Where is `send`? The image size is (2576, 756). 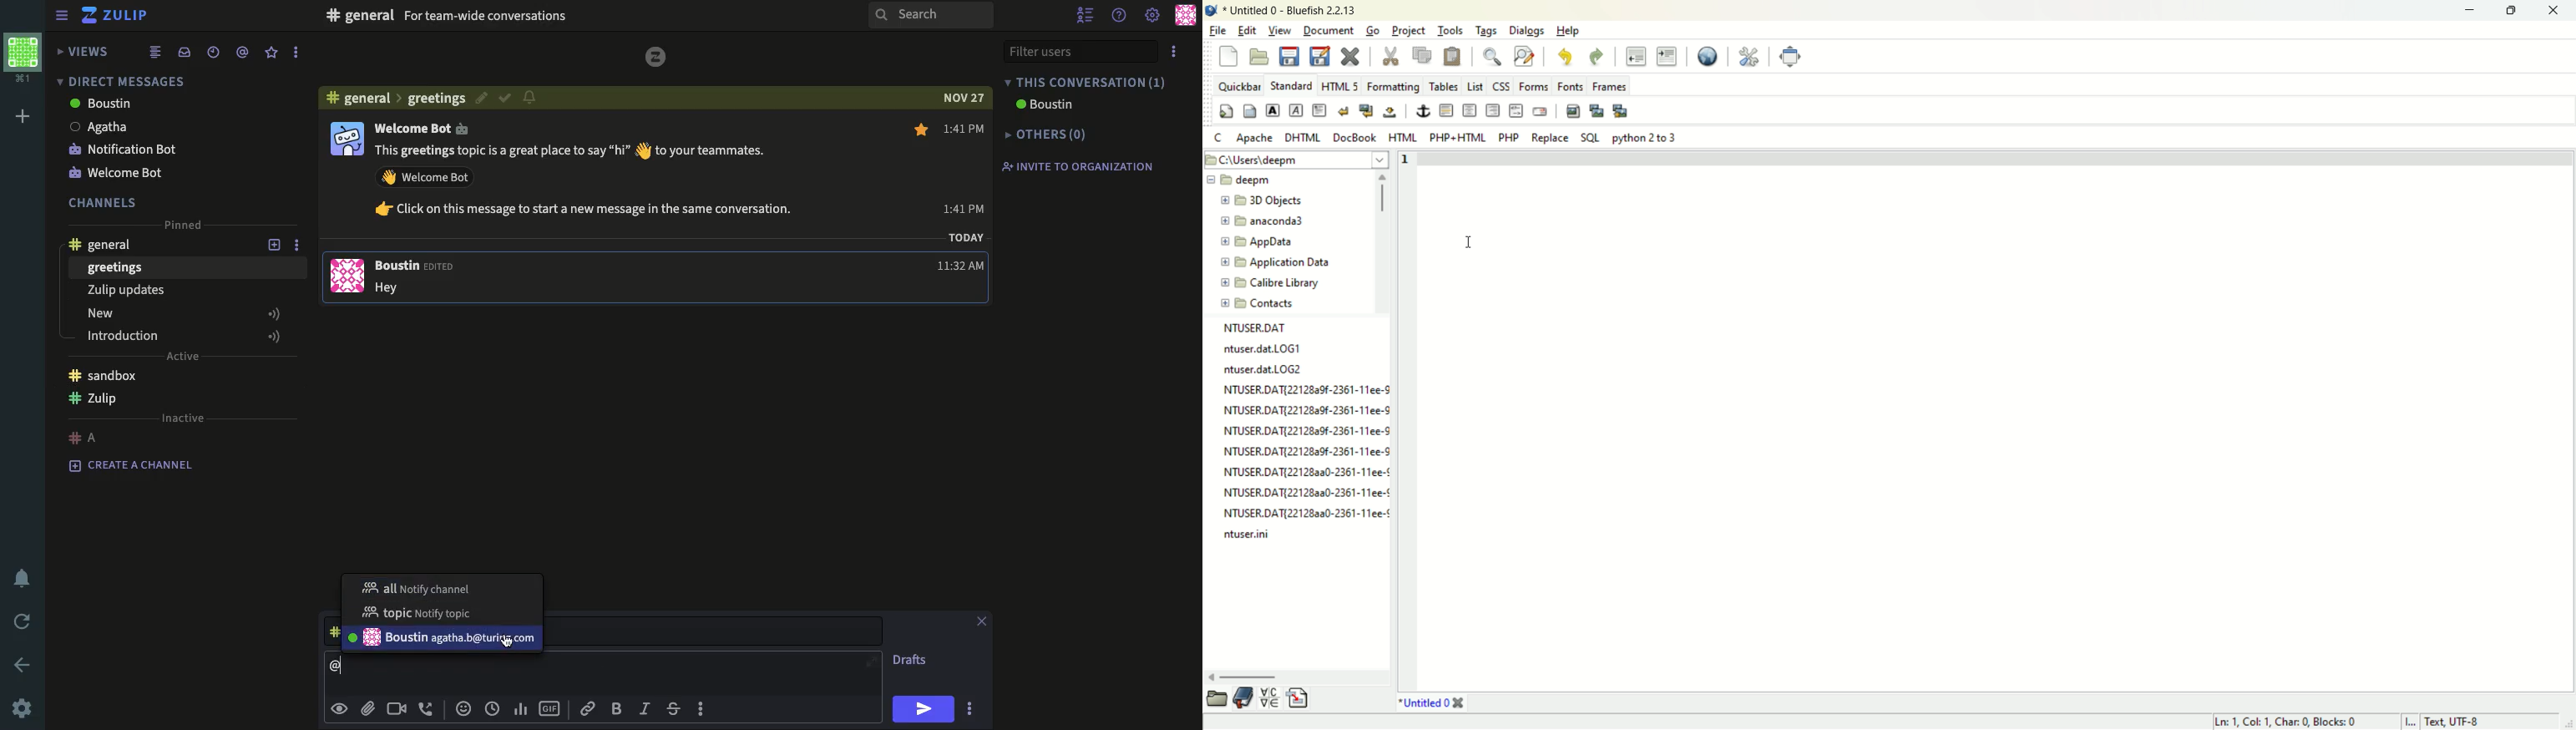 send is located at coordinates (922, 709).